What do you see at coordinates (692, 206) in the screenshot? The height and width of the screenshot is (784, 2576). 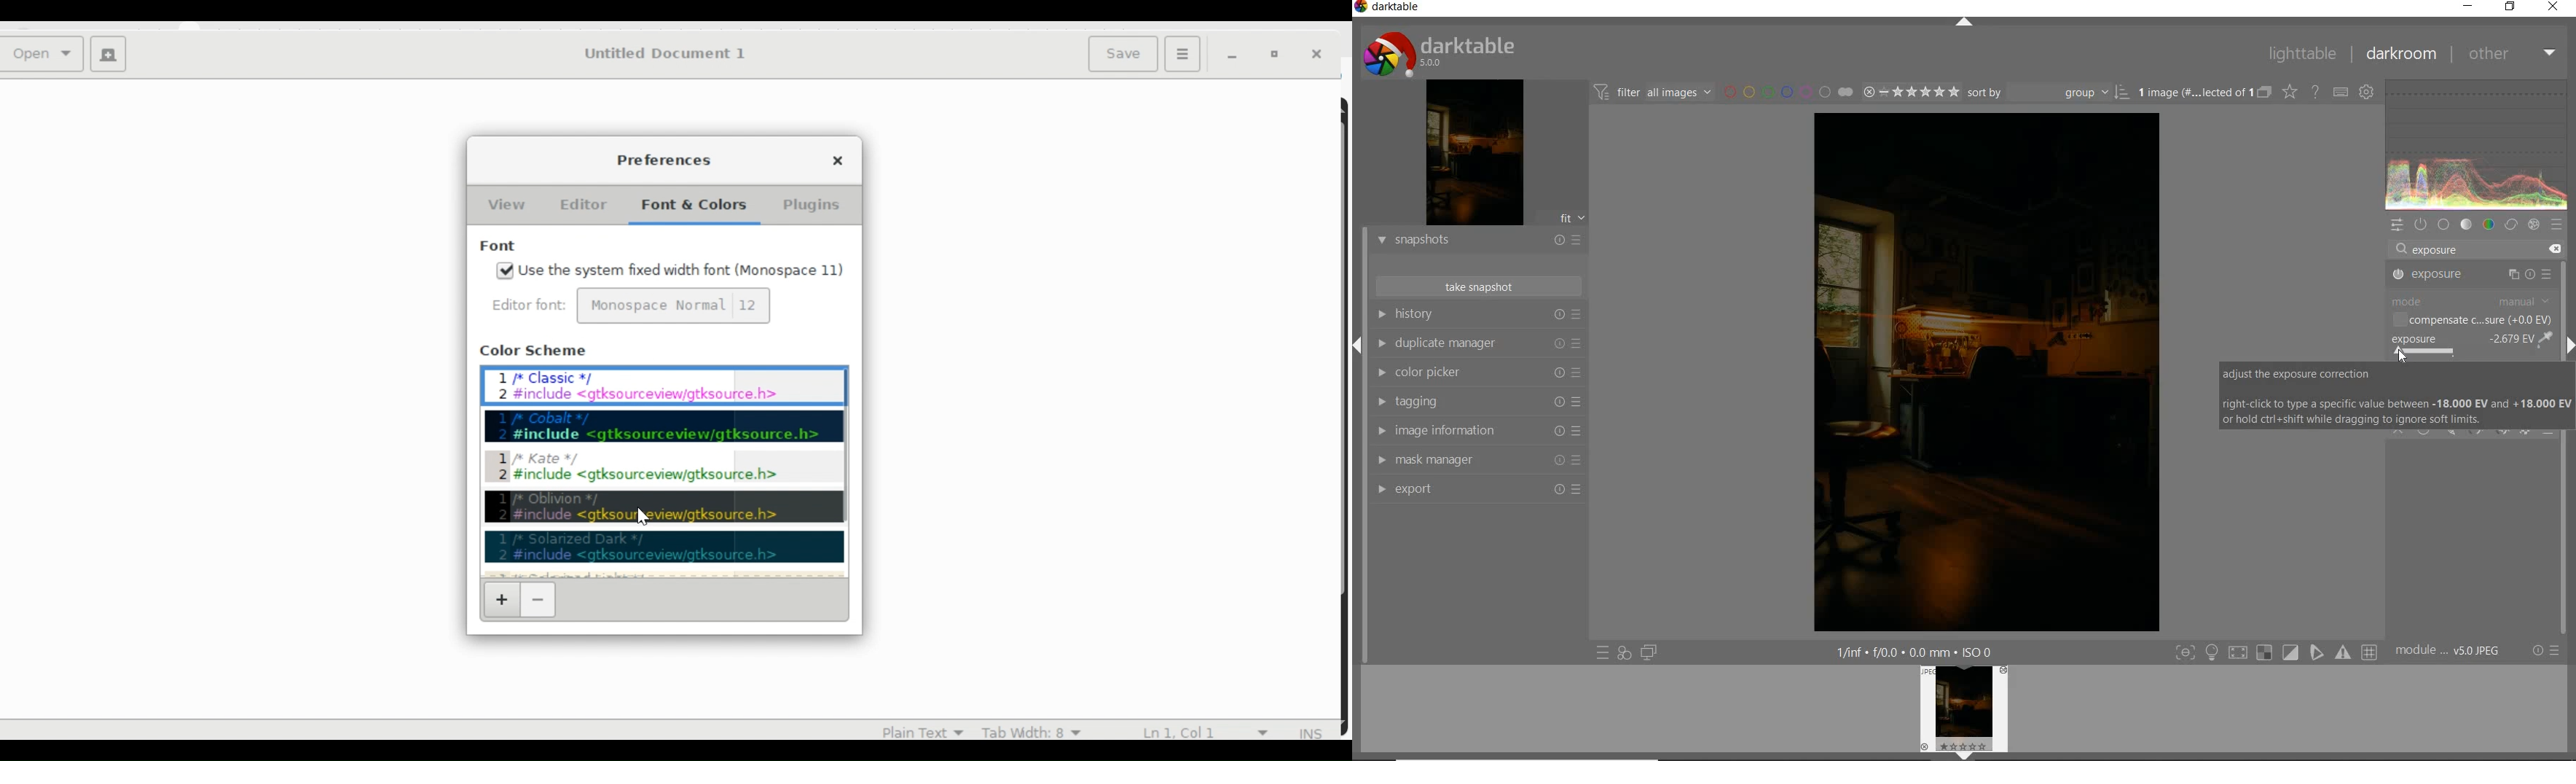 I see `selected Font & Color tab` at bounding box center [692, 206].